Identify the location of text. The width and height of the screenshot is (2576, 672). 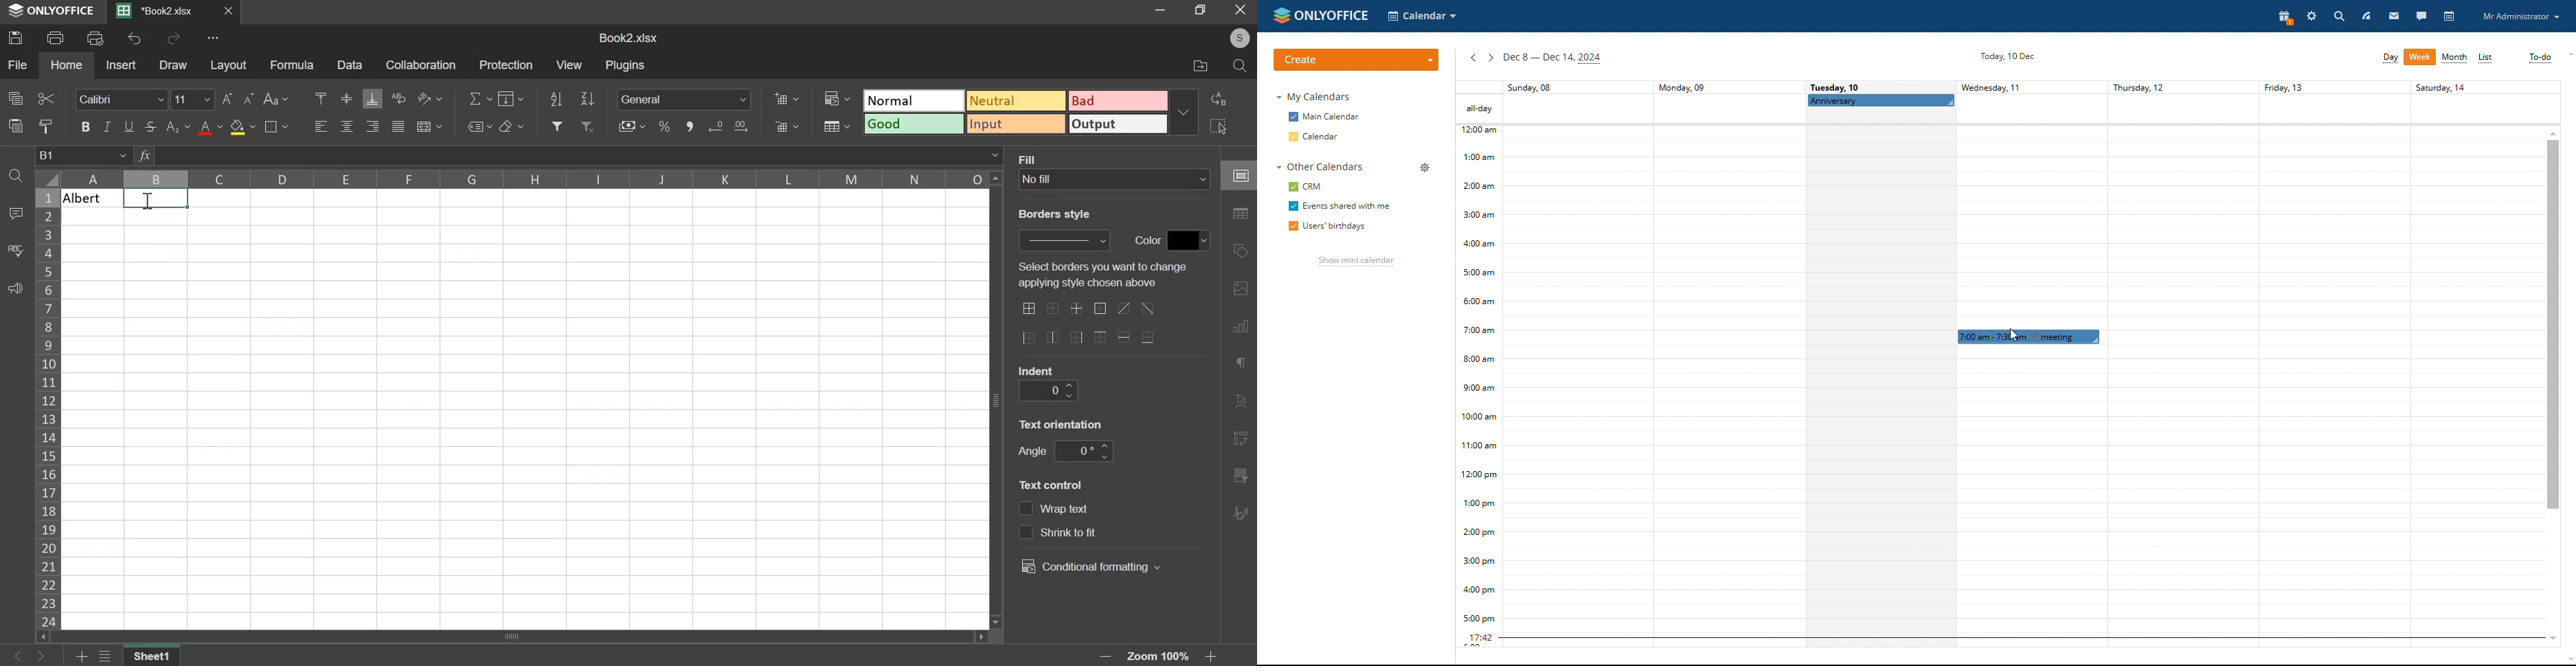
(1149, 242).